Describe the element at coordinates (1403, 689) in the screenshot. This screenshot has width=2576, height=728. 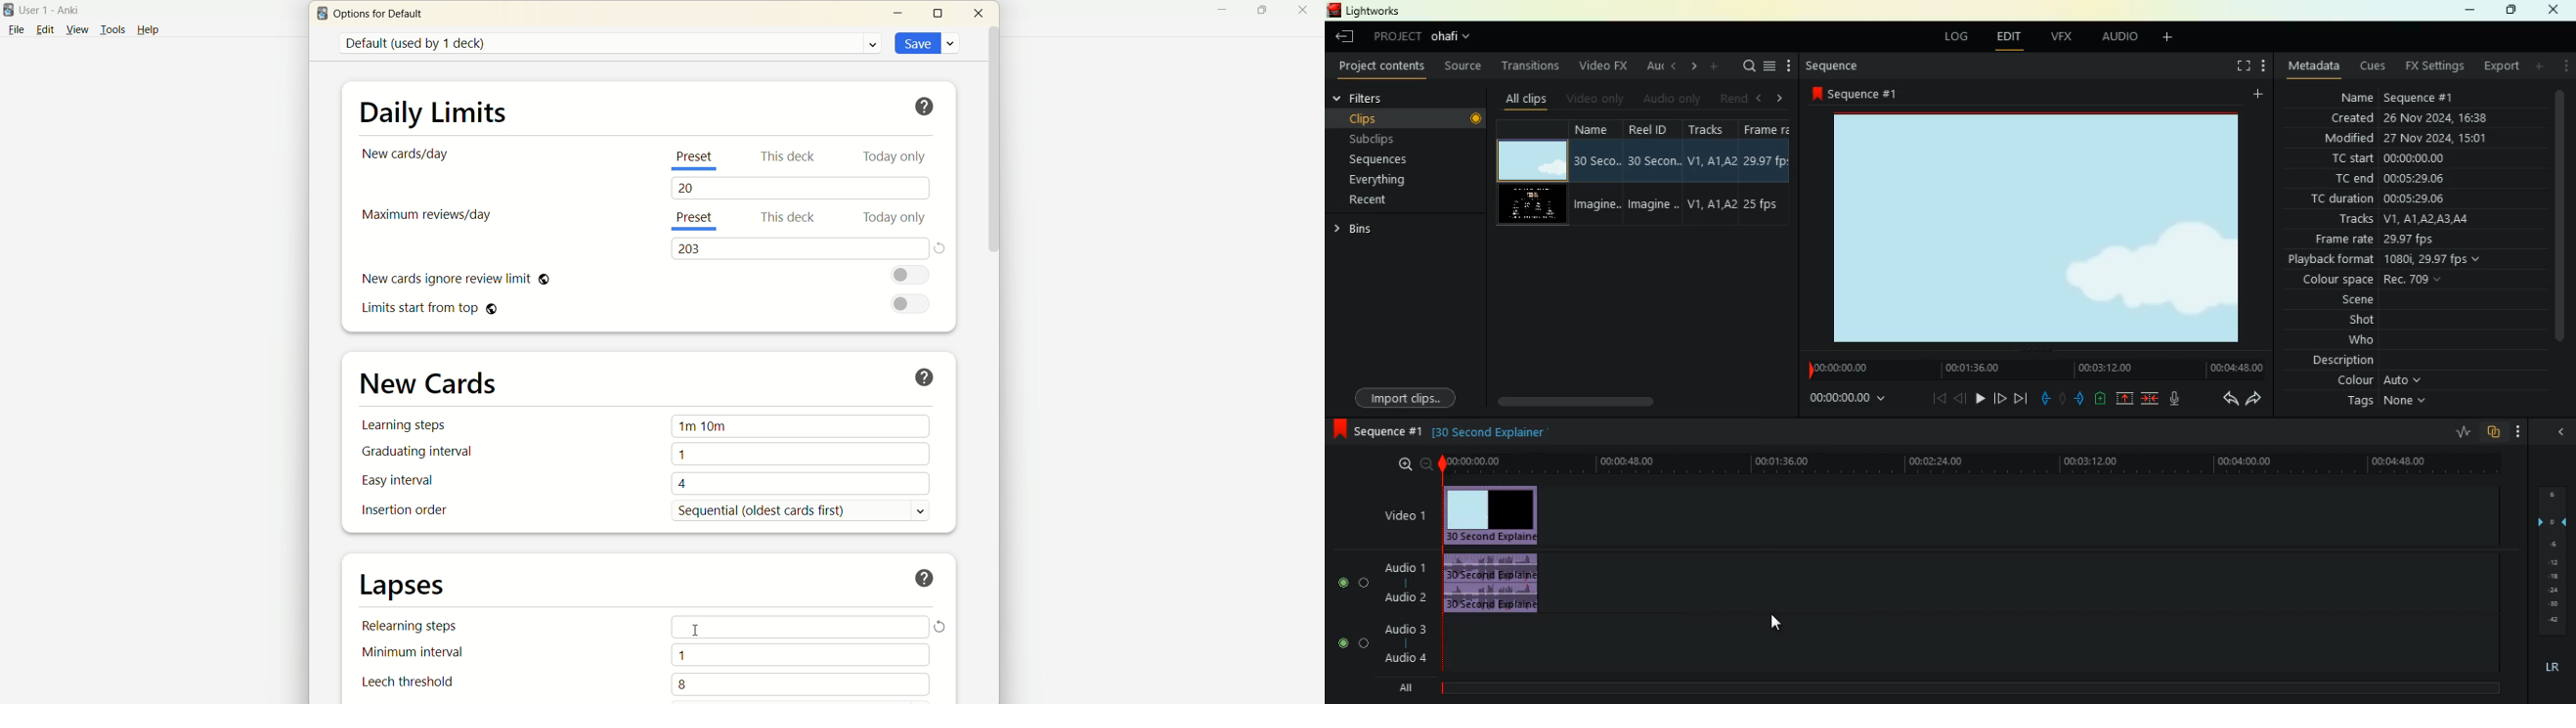
I see `all` at that location.